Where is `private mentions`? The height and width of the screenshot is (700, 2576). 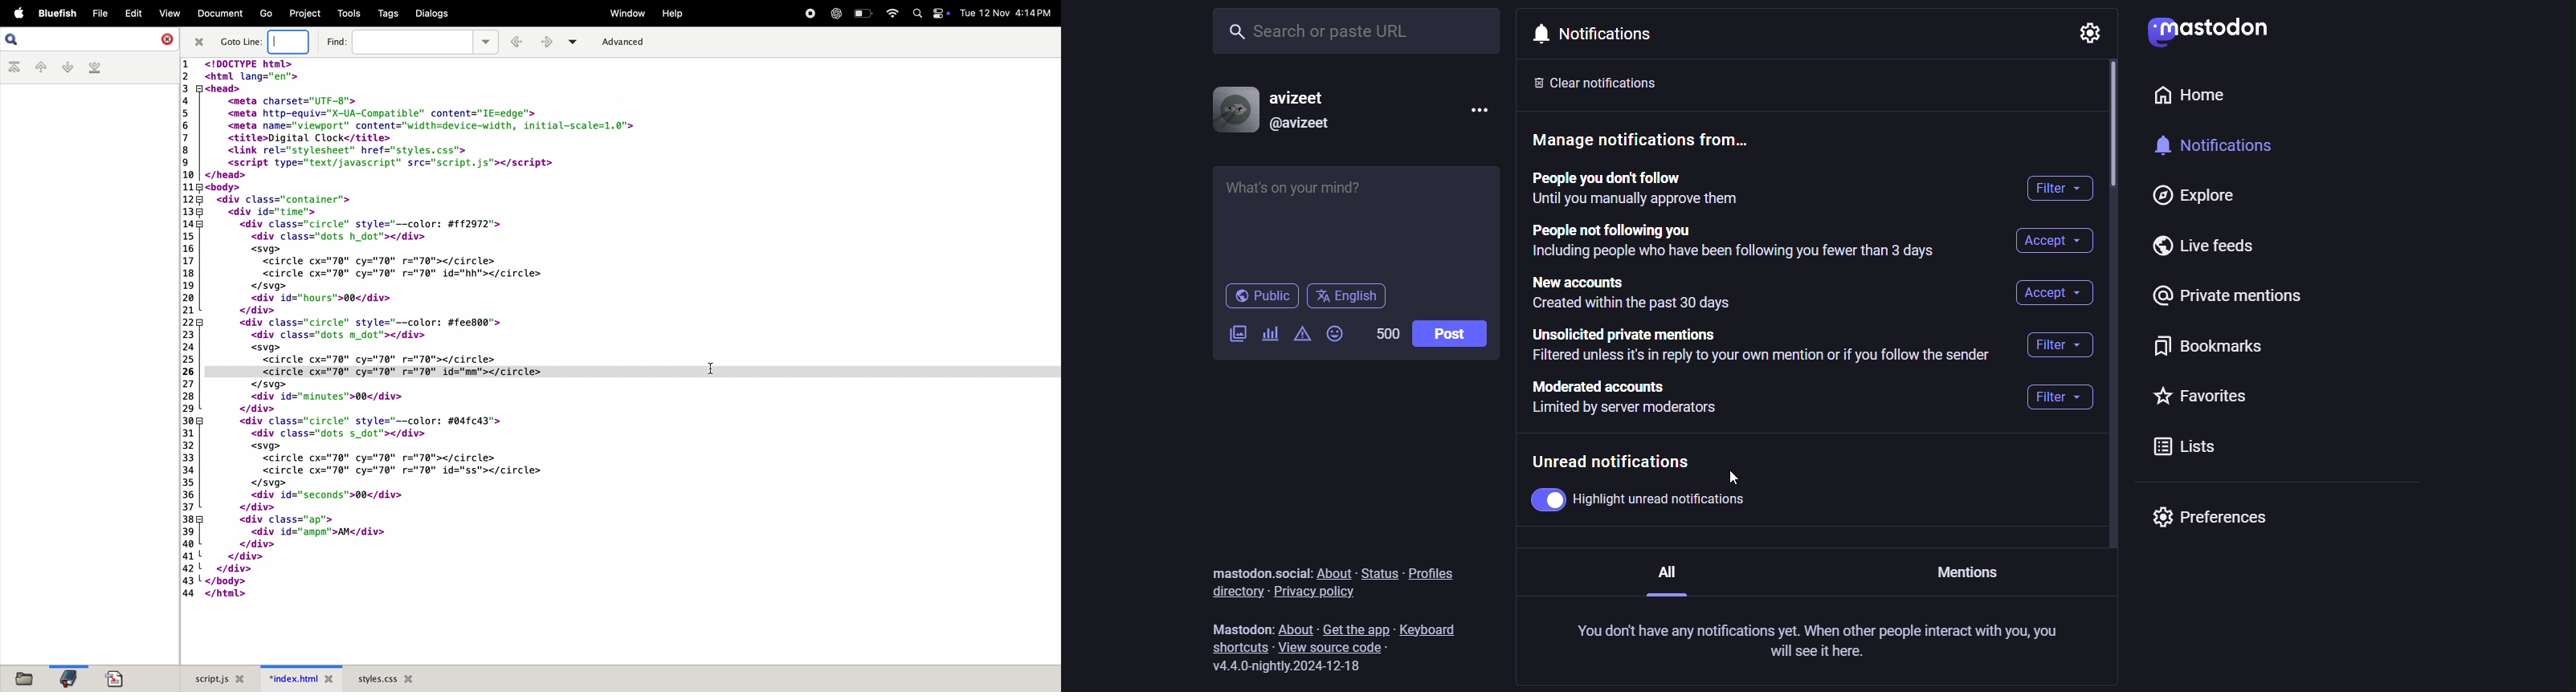 private mentions is located at coordinates (2223, 303).